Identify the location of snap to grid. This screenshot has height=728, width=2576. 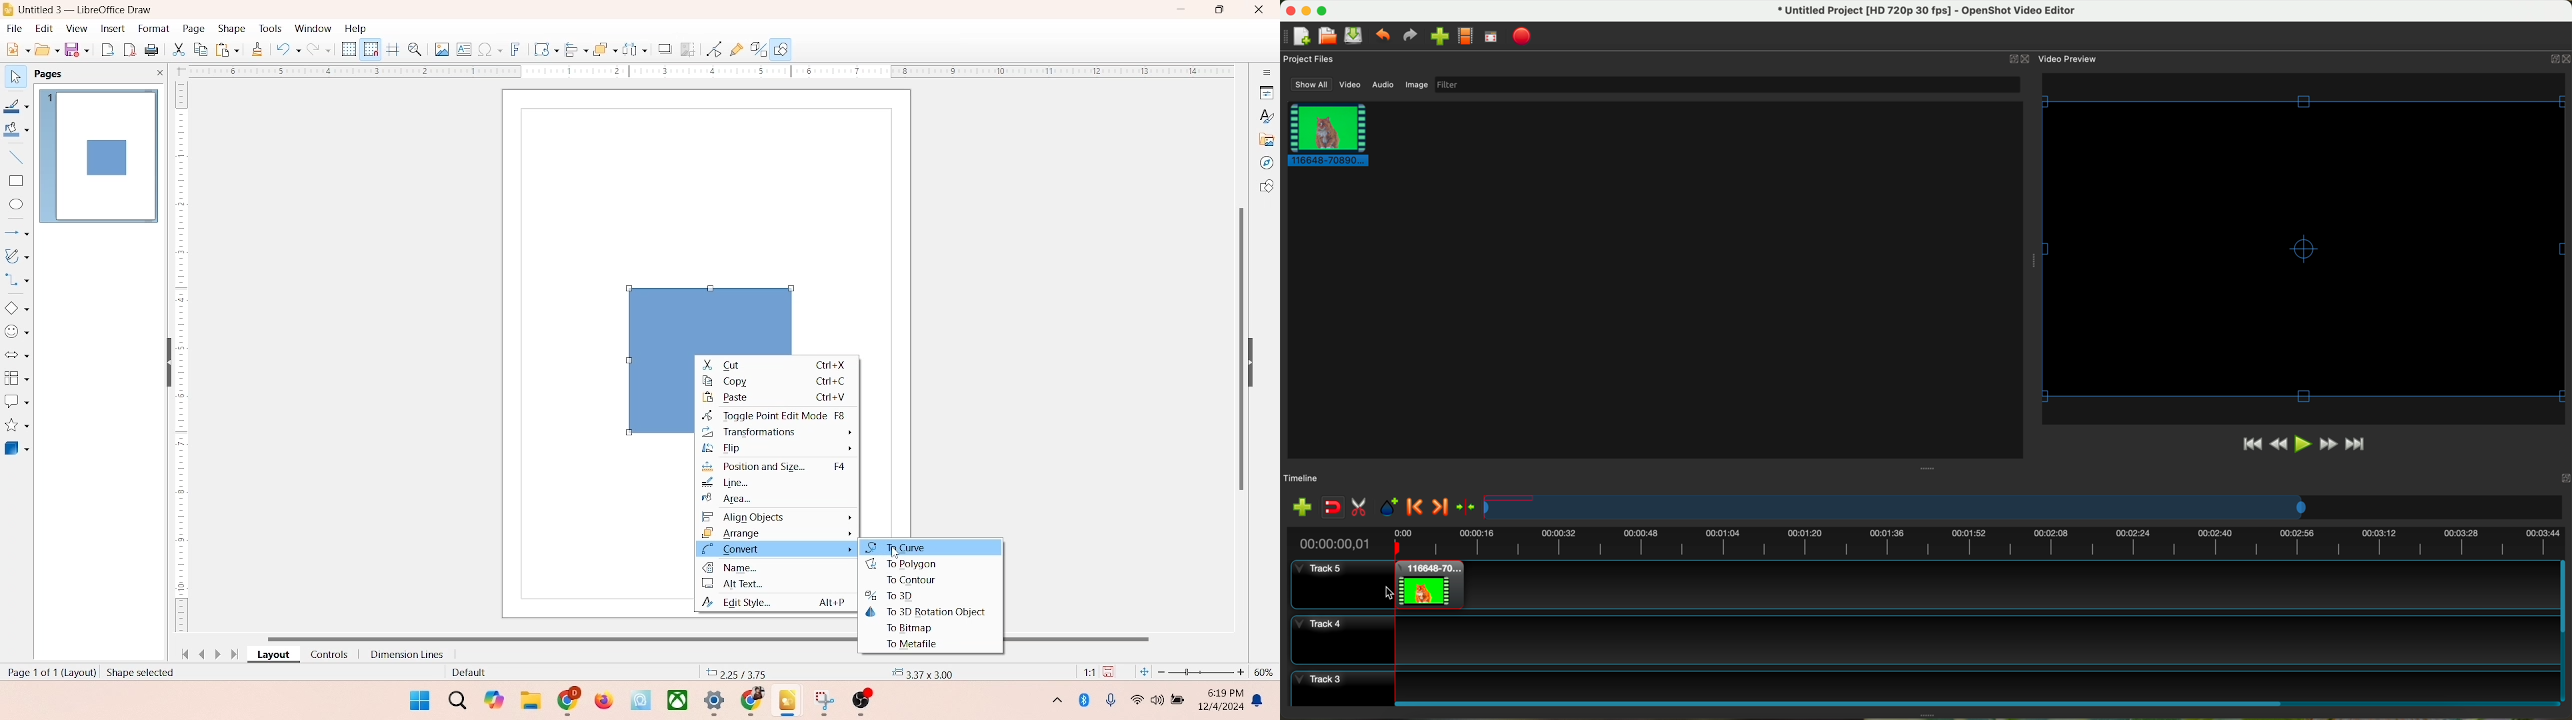
(368, 49).